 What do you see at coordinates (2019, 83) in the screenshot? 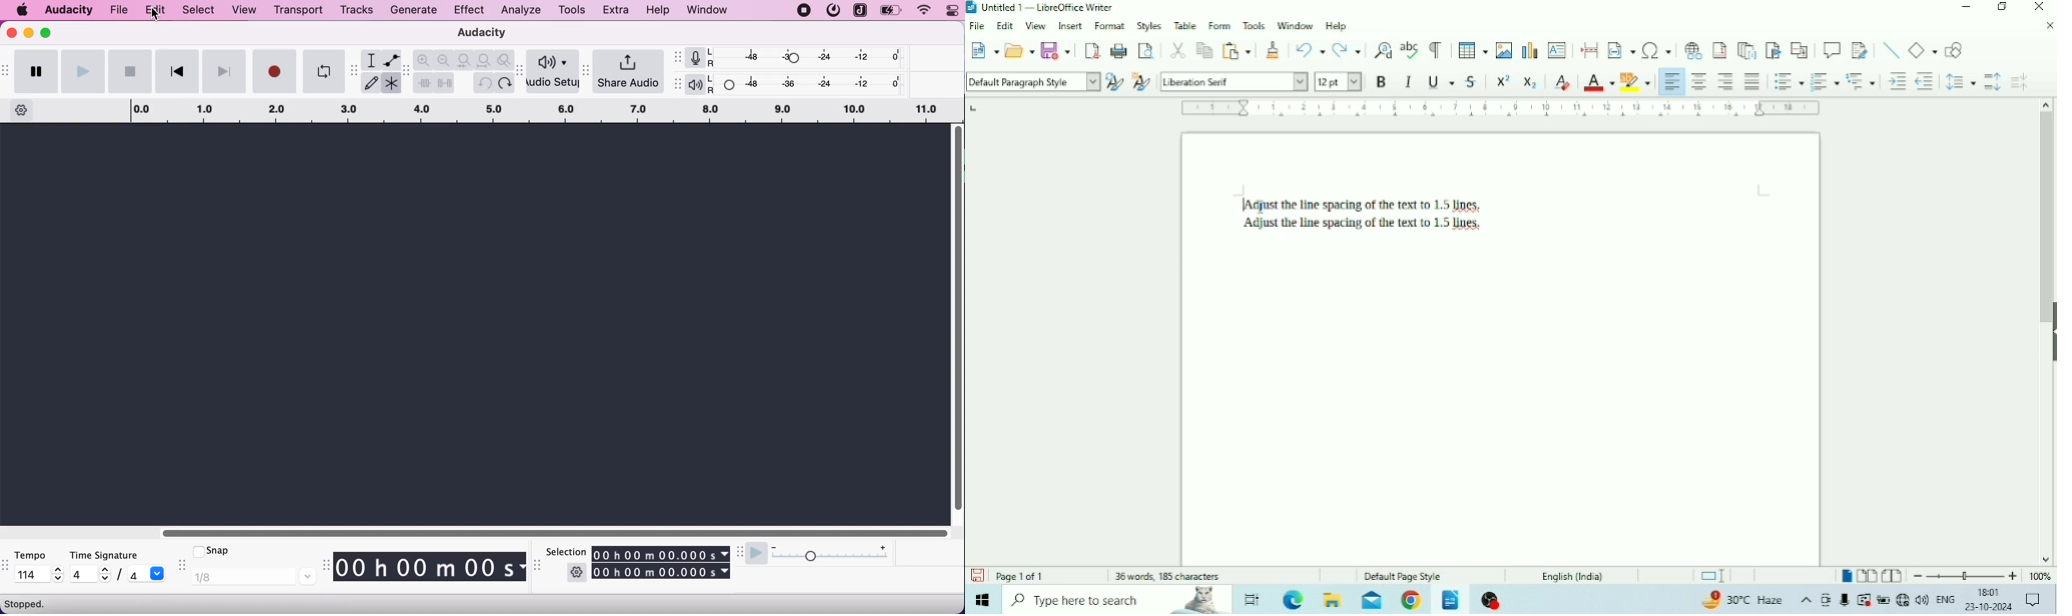
I see `Decrease Paragraph Spacing` at bounding box center [2019, 83].